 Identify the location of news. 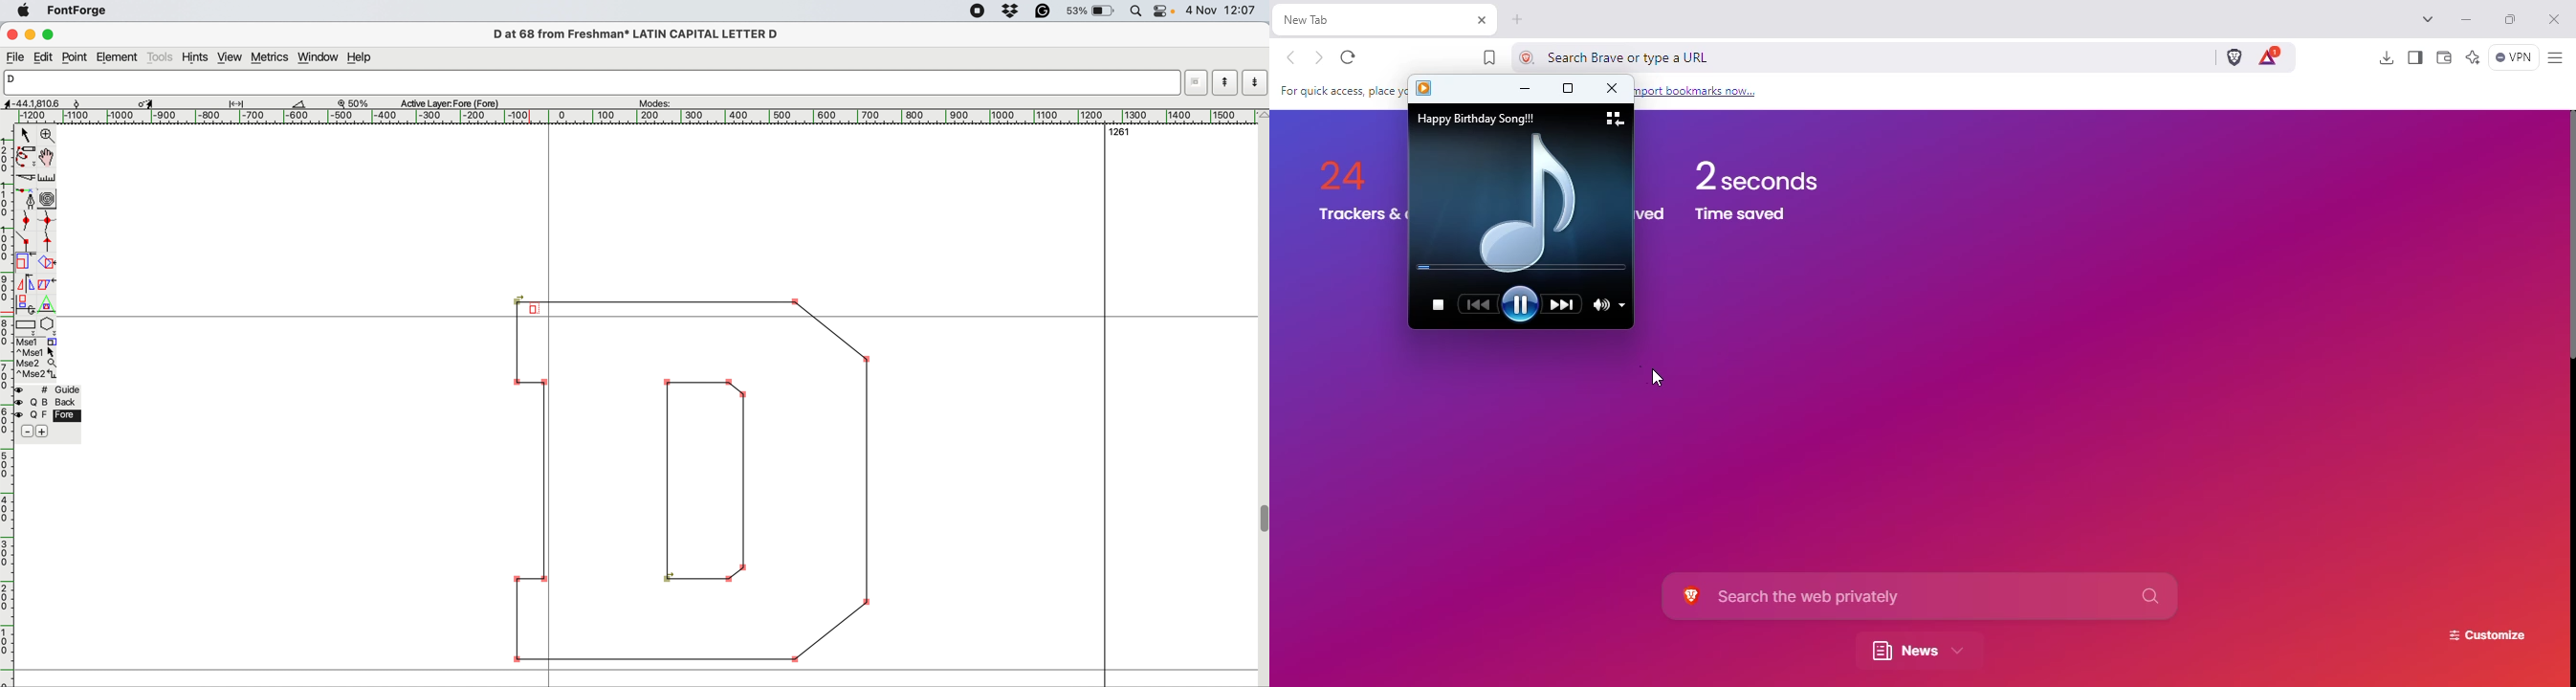
(1916, 652).